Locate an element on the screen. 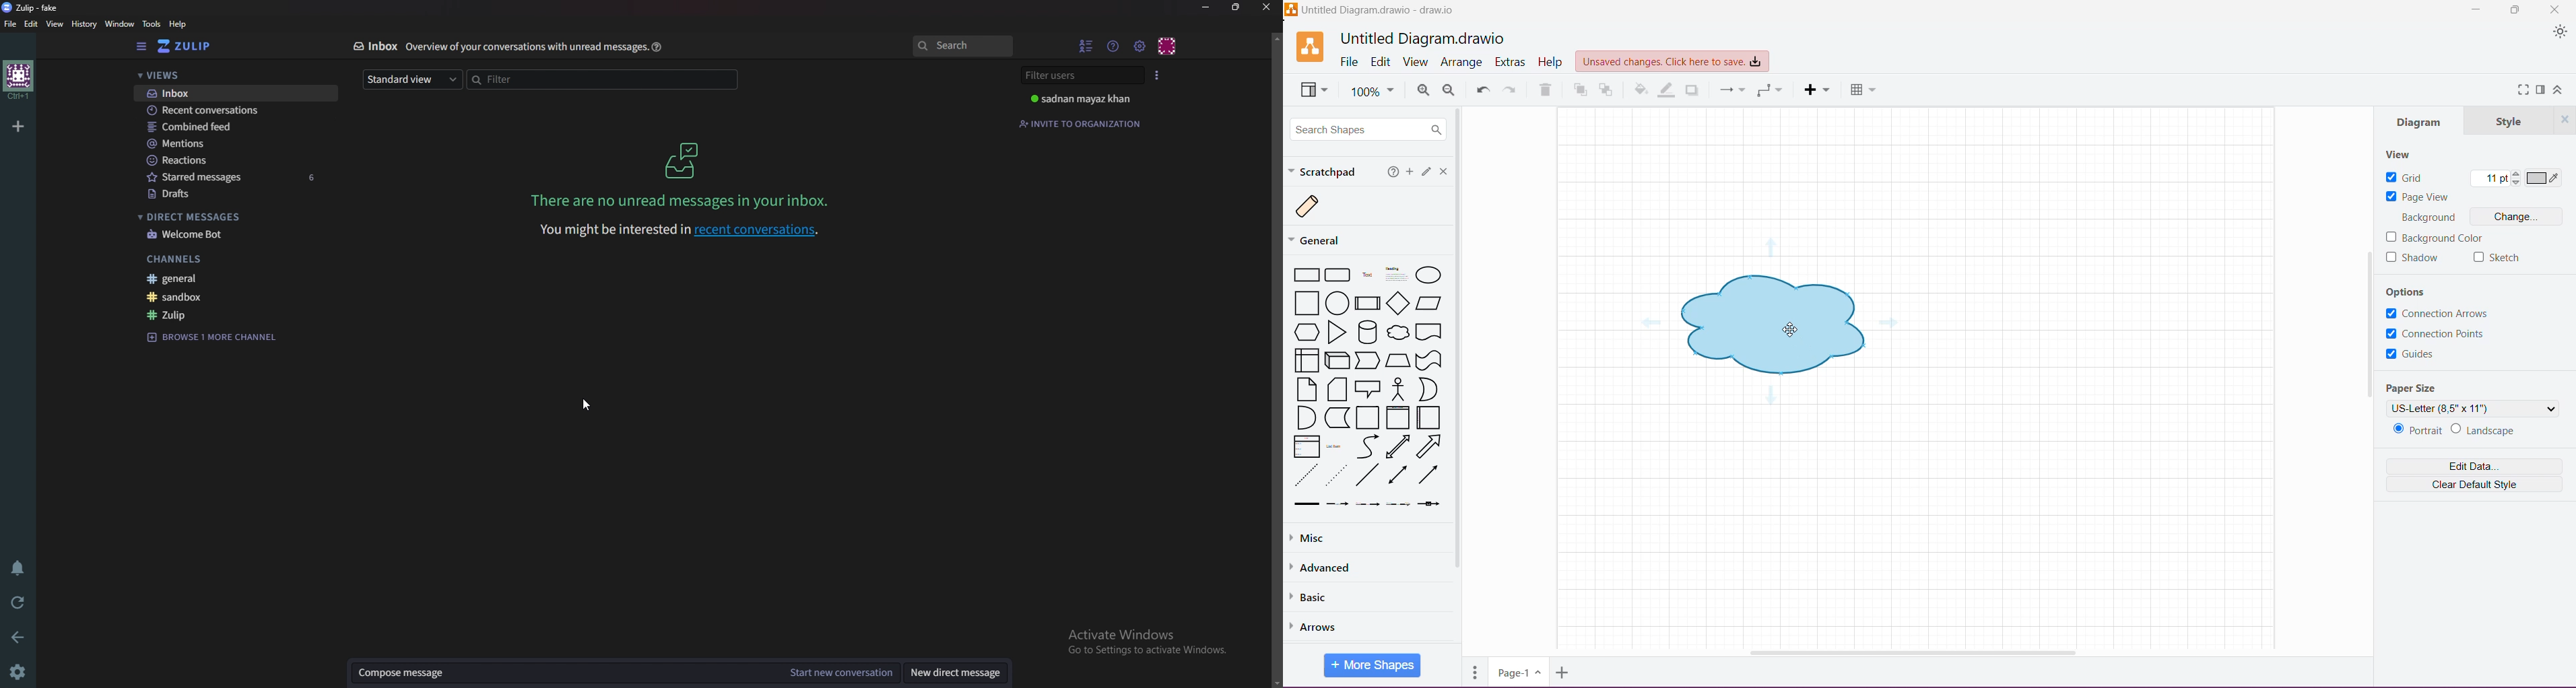 This screenshot has width=2576, height=700. file is located at coordinates (13, 24).